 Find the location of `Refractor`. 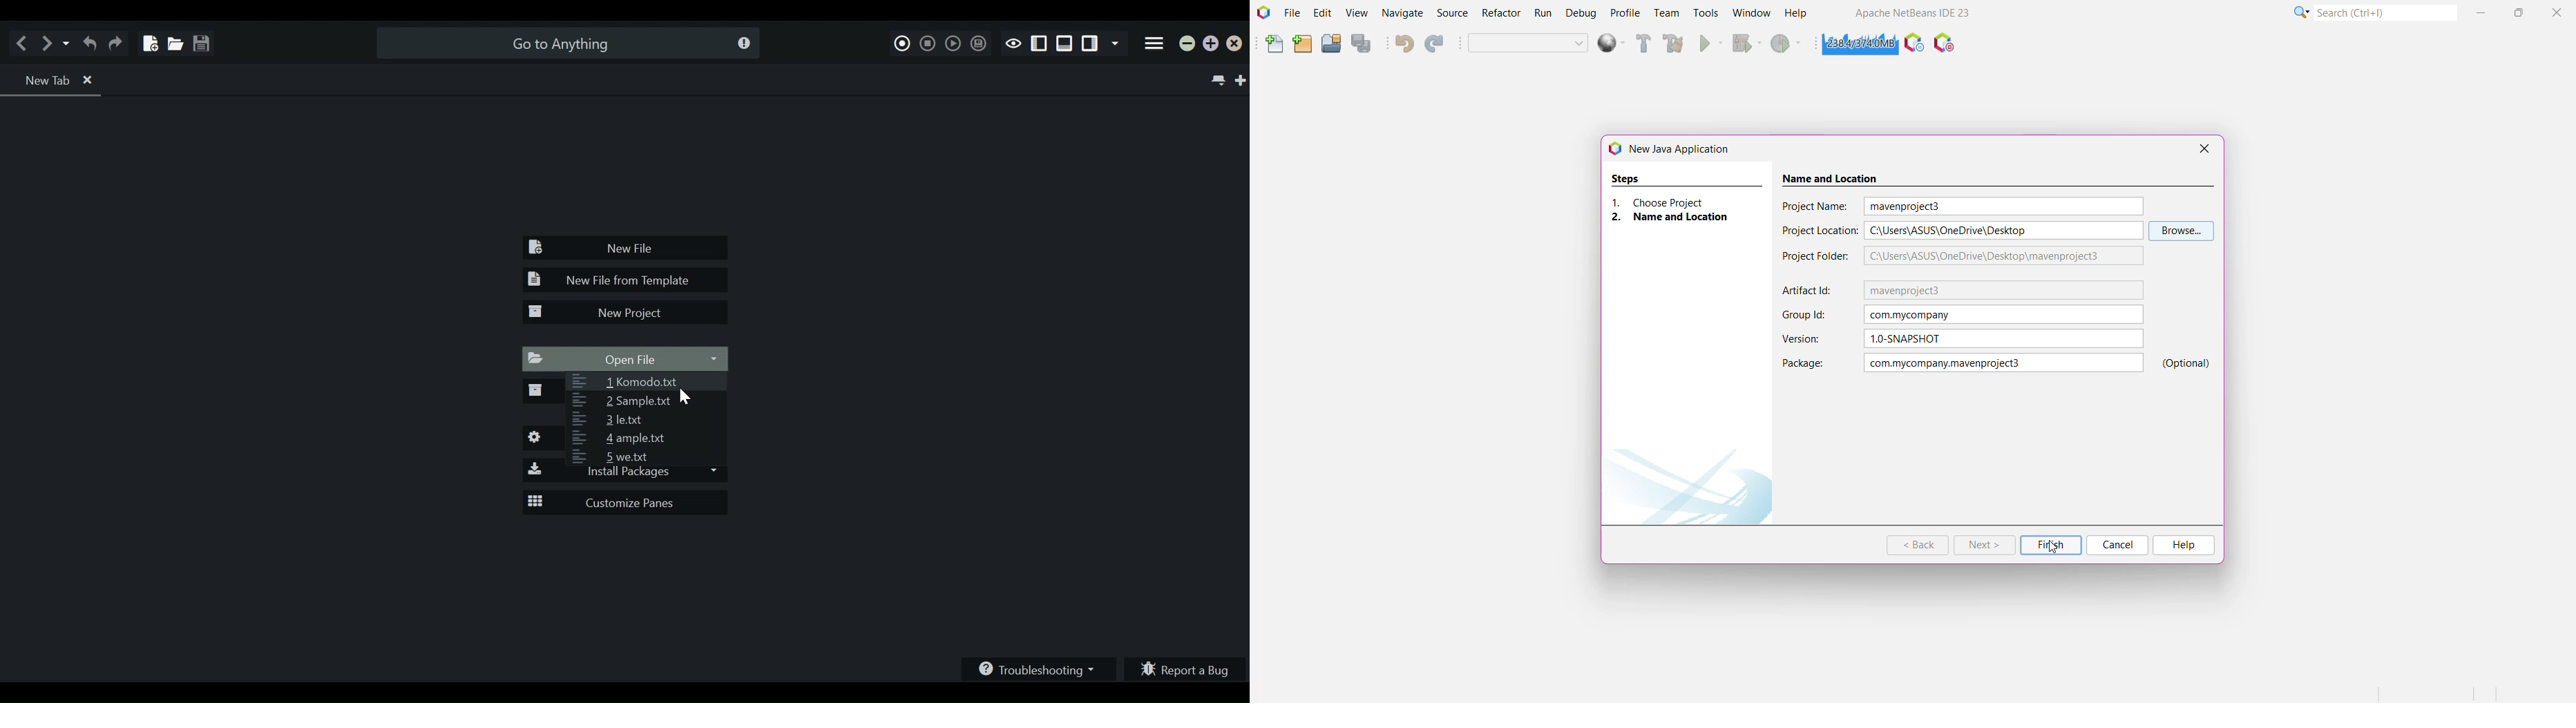

Refractor is located at coordinates (1500, 13).